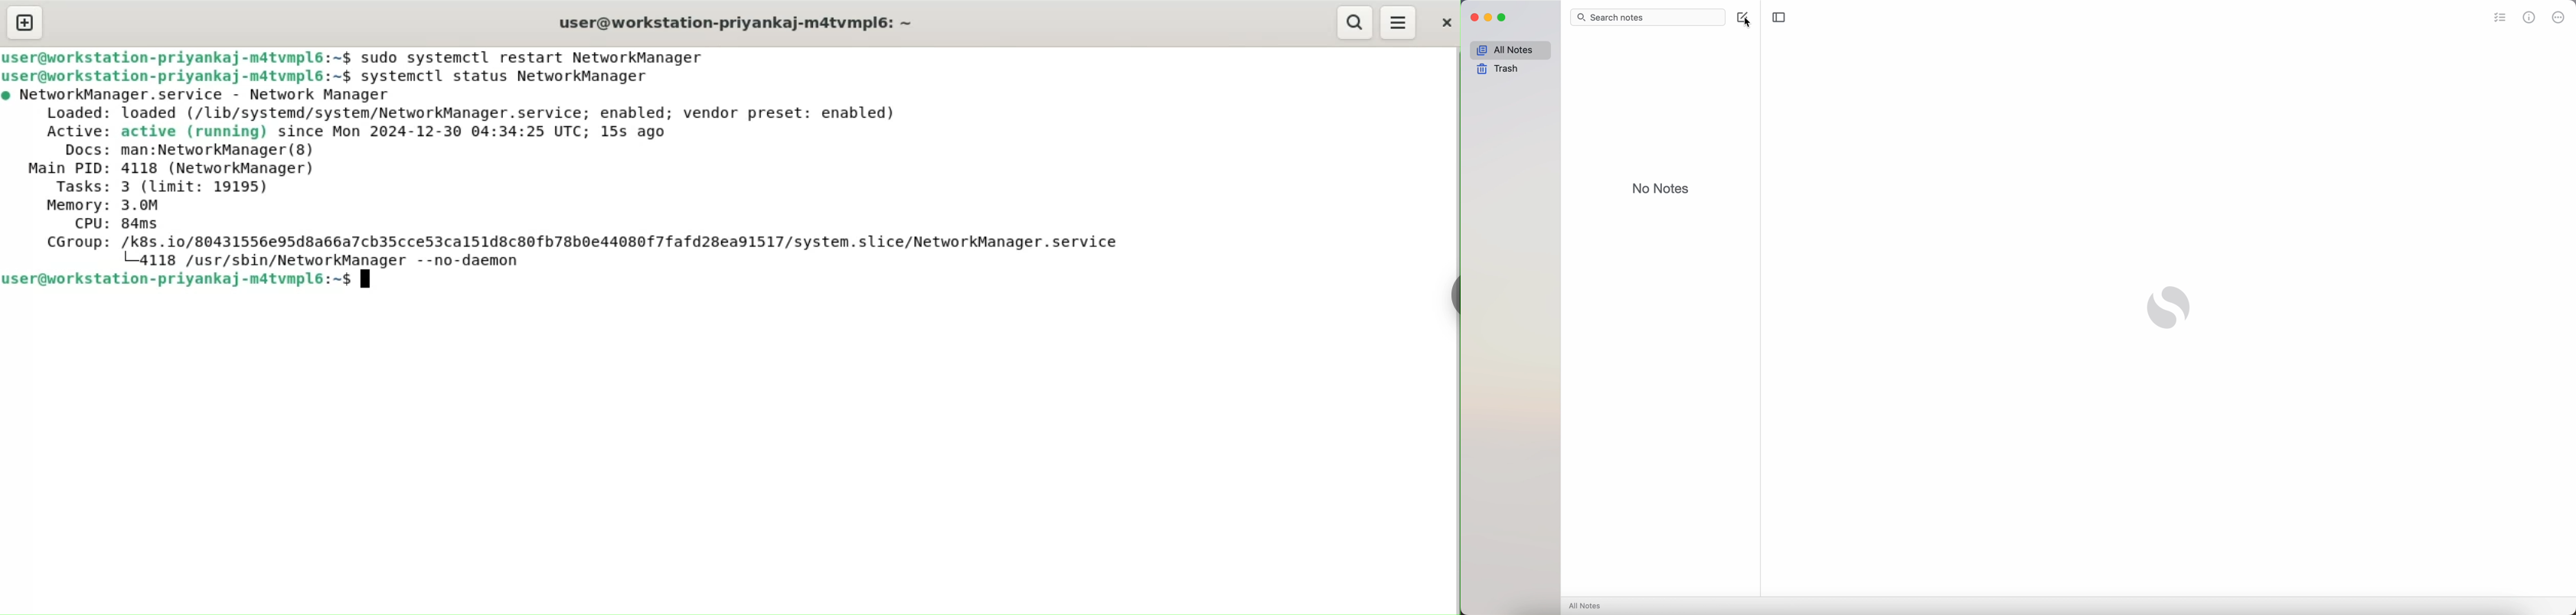  Describe the element at coordinates (1488, 18) in the screenshot. I see `minimize Simplenote` at that location.